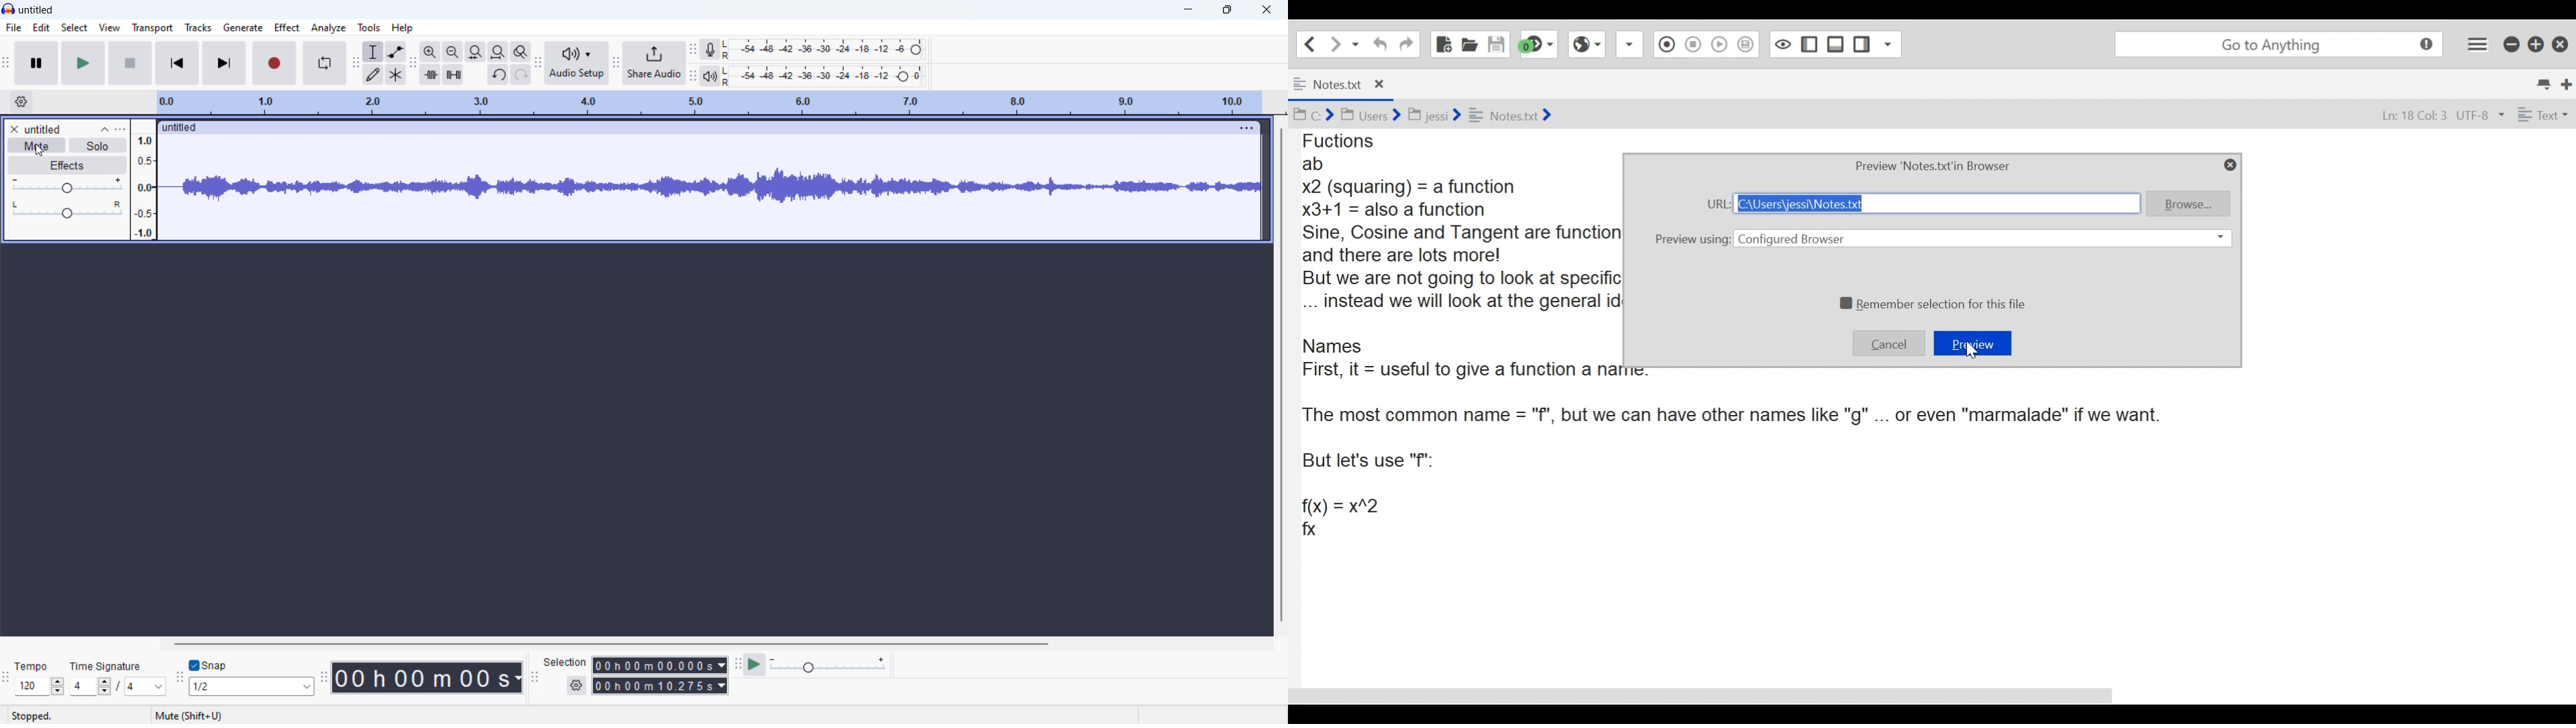 The width and height of the screenshot is (2576, 728). What do you see at coordinates (75, 27) in the screenshot?
I see `select` at bounding box center [75, 27].